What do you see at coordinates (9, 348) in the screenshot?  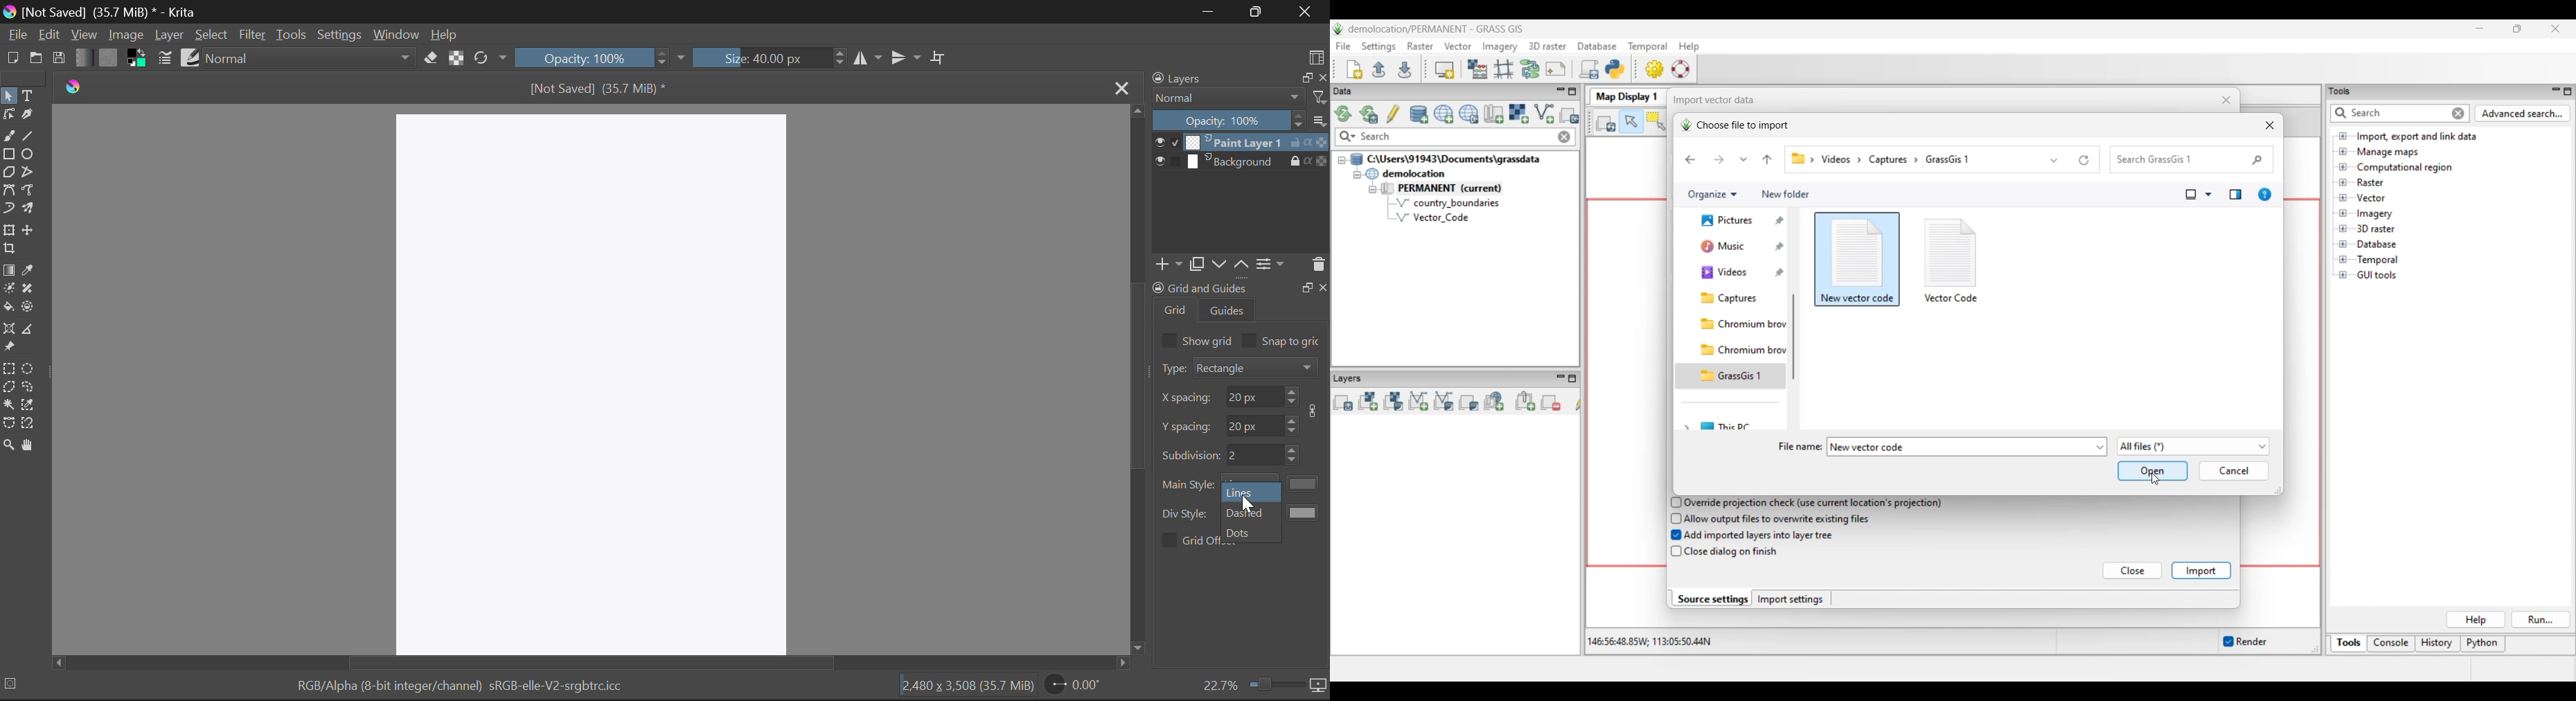 I see `Reference Image` at bounding box center [9, 348].